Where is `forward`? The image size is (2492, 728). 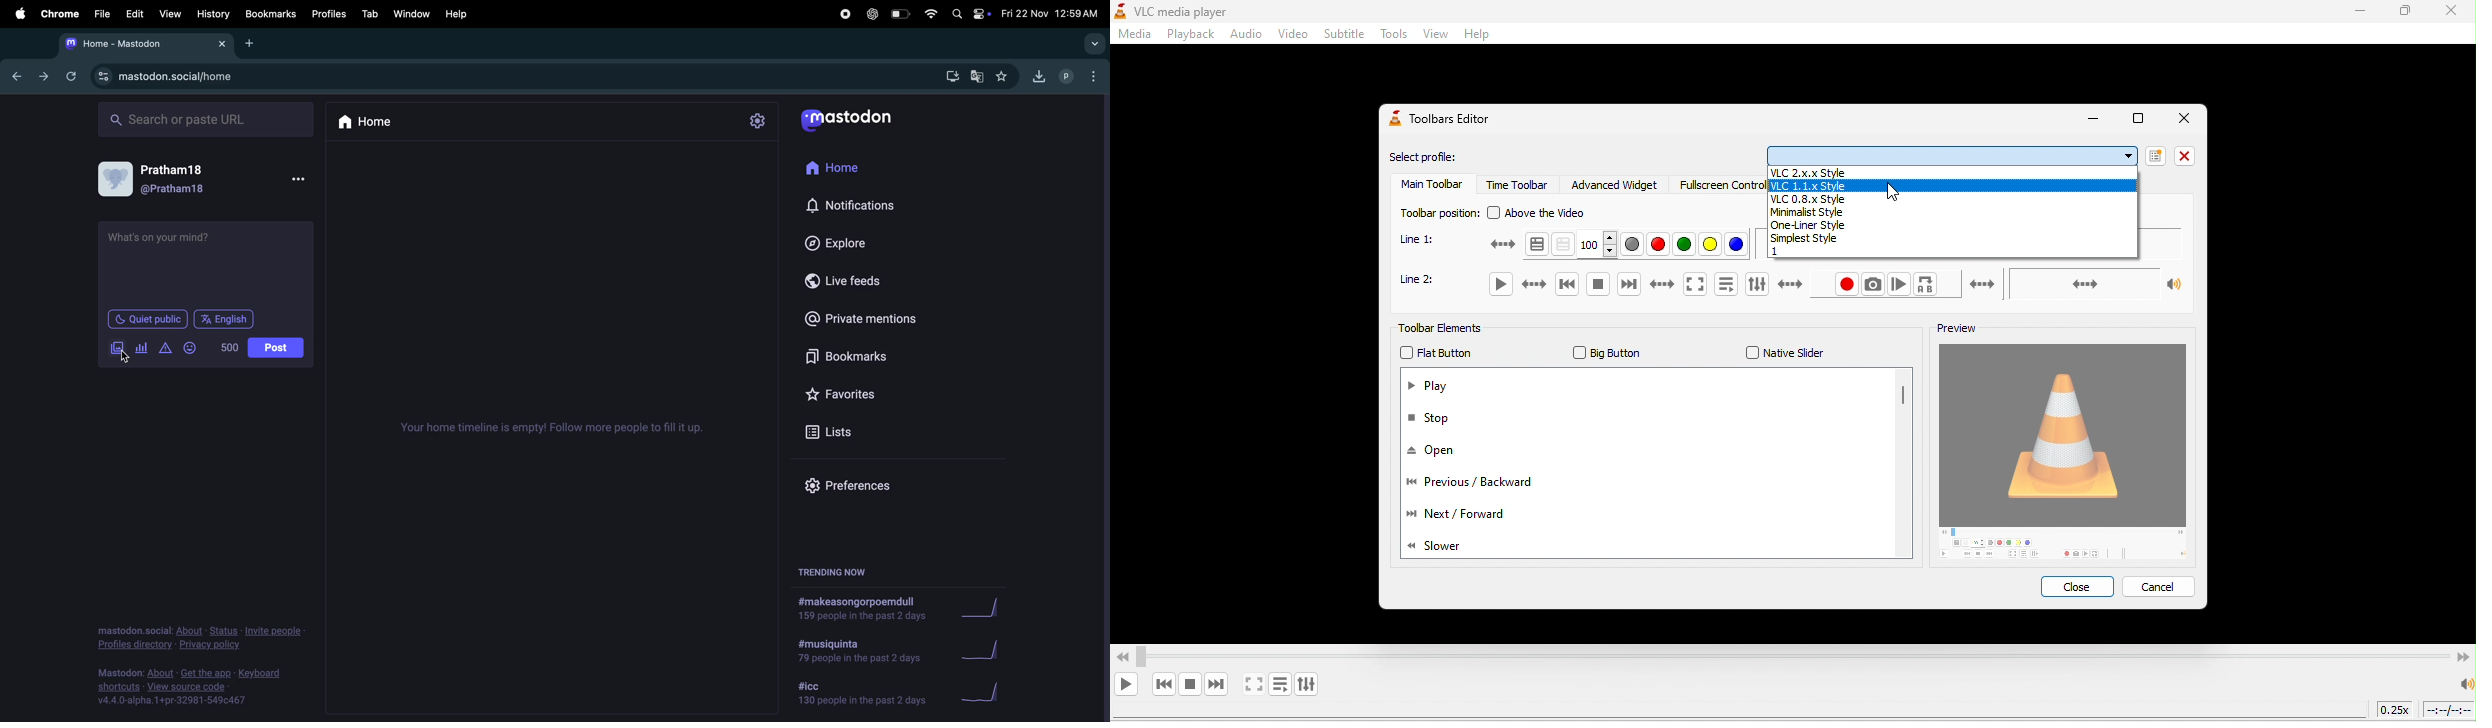 forward is located at coordinates (45, 77).